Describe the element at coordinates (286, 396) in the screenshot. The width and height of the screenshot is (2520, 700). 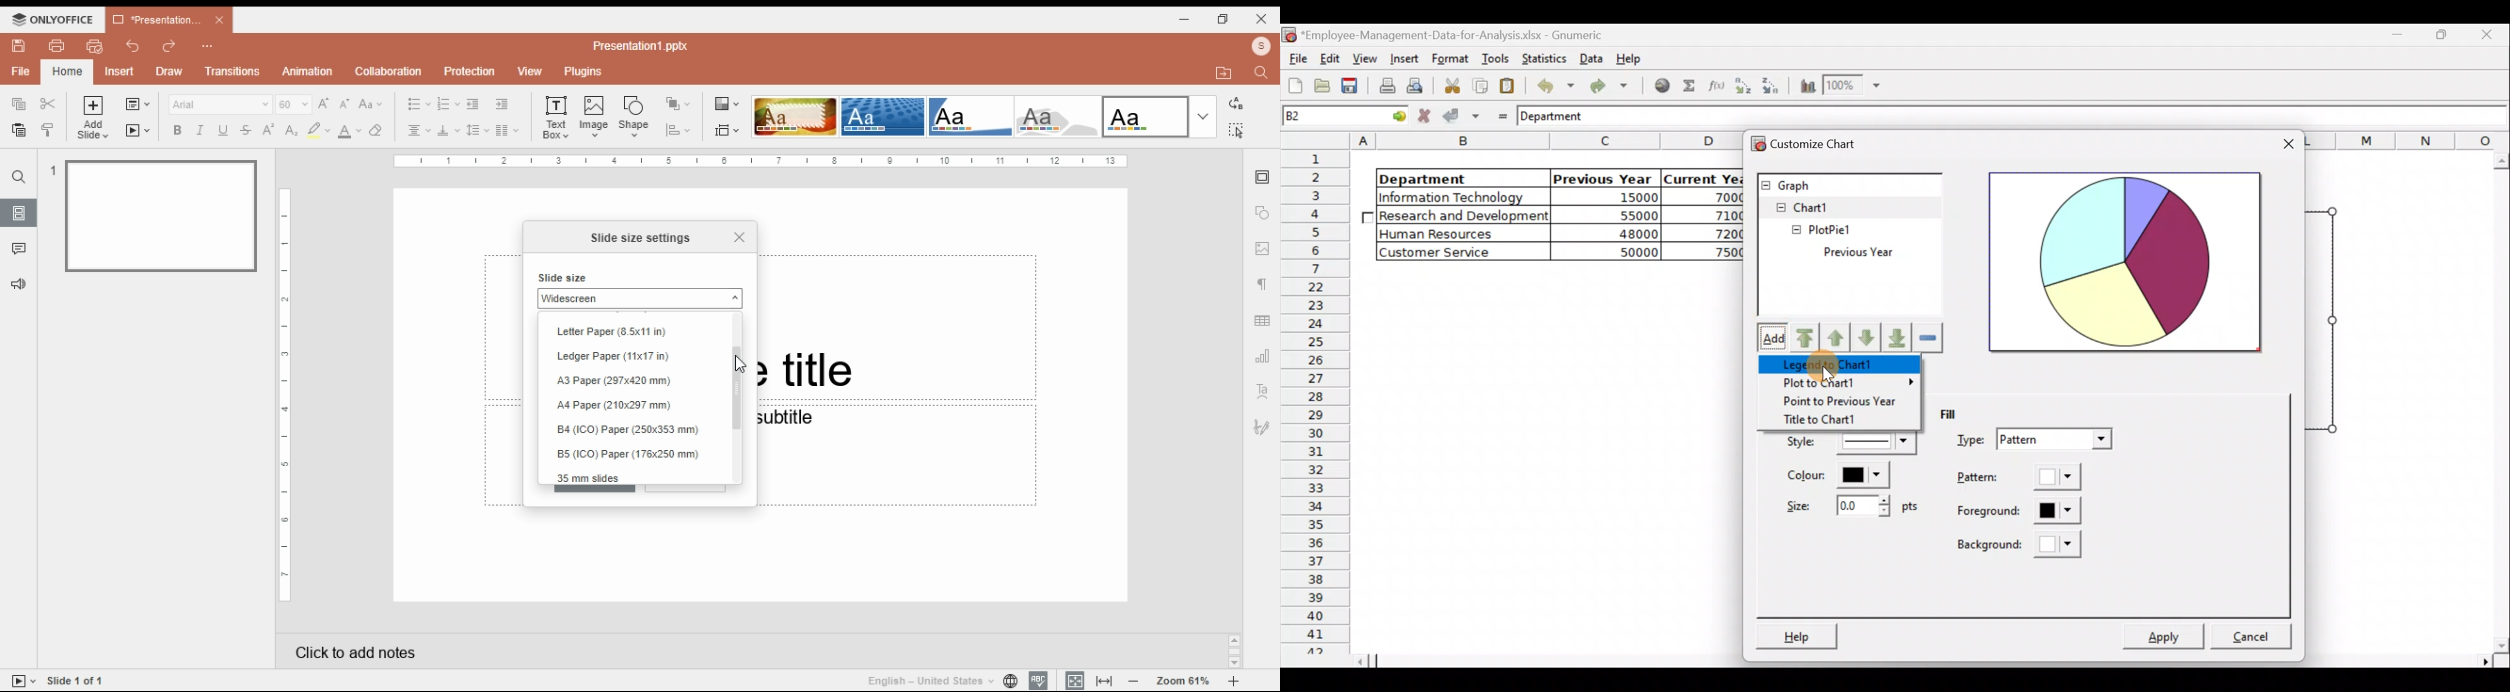
I see `Page Scale` at that location.